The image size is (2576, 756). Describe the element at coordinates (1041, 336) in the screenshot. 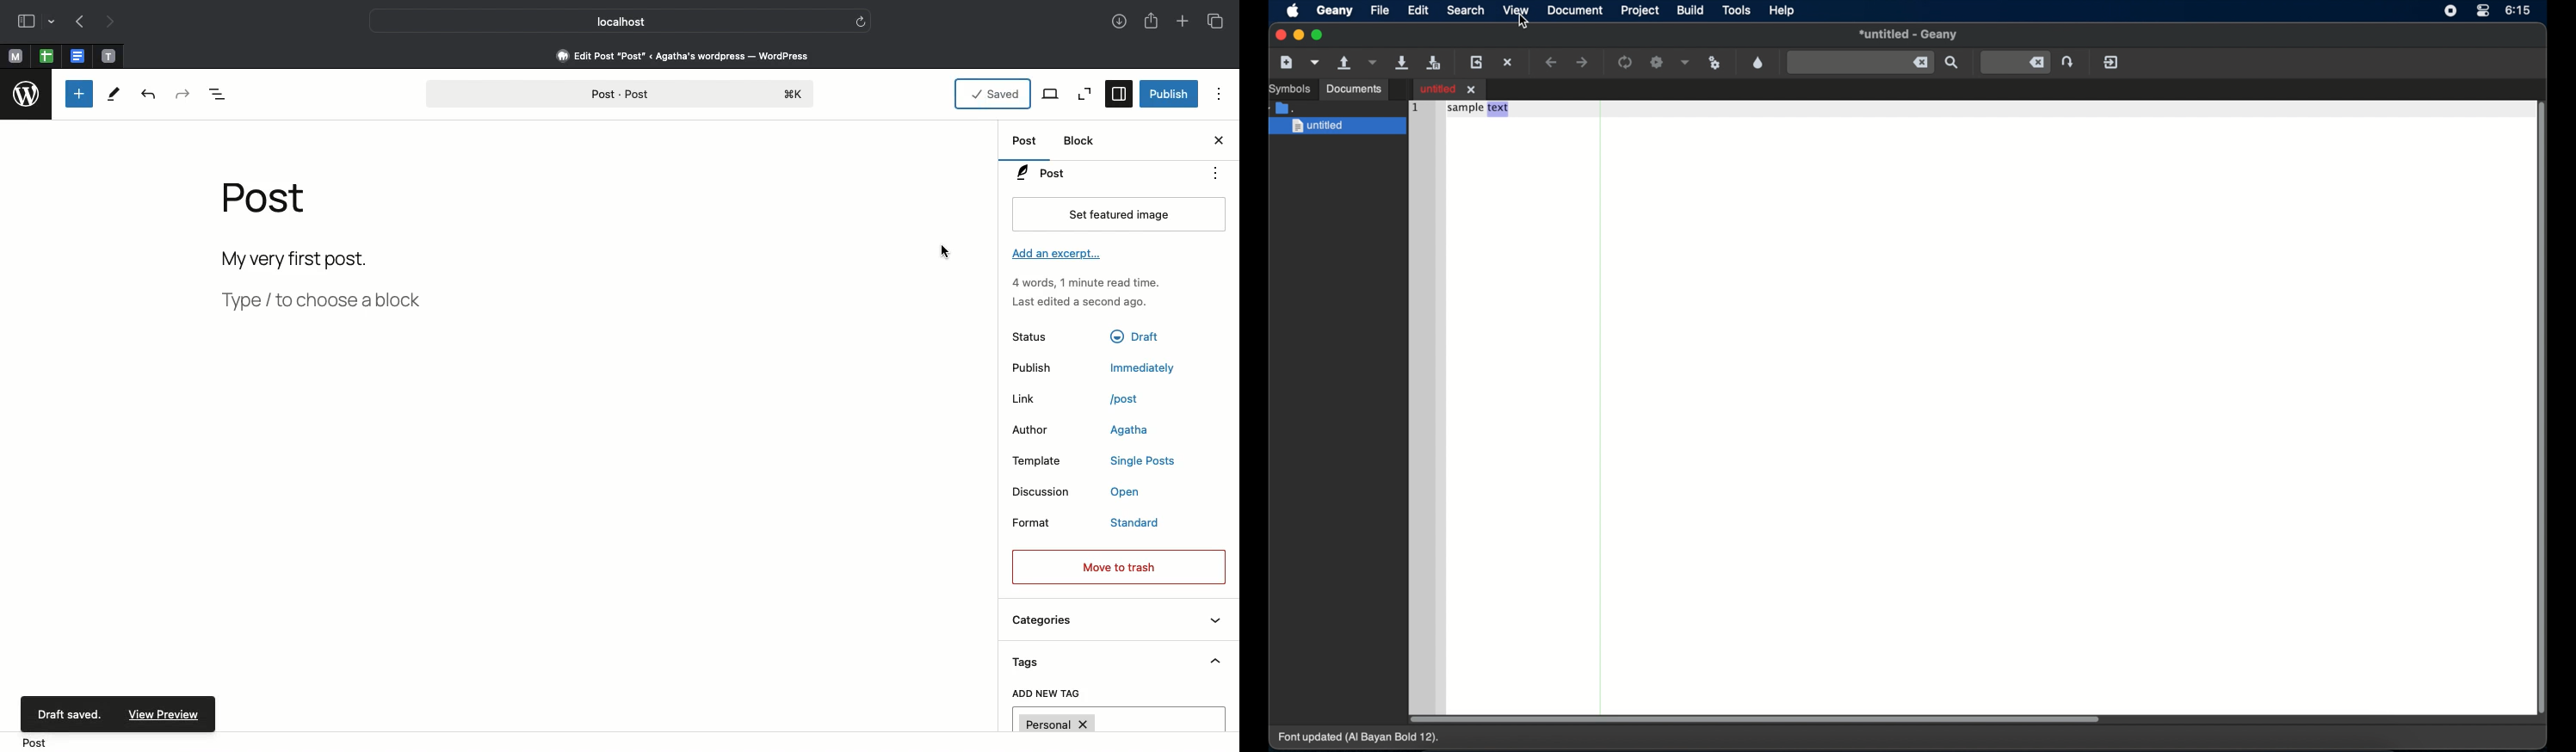

I see `Status` at that location.